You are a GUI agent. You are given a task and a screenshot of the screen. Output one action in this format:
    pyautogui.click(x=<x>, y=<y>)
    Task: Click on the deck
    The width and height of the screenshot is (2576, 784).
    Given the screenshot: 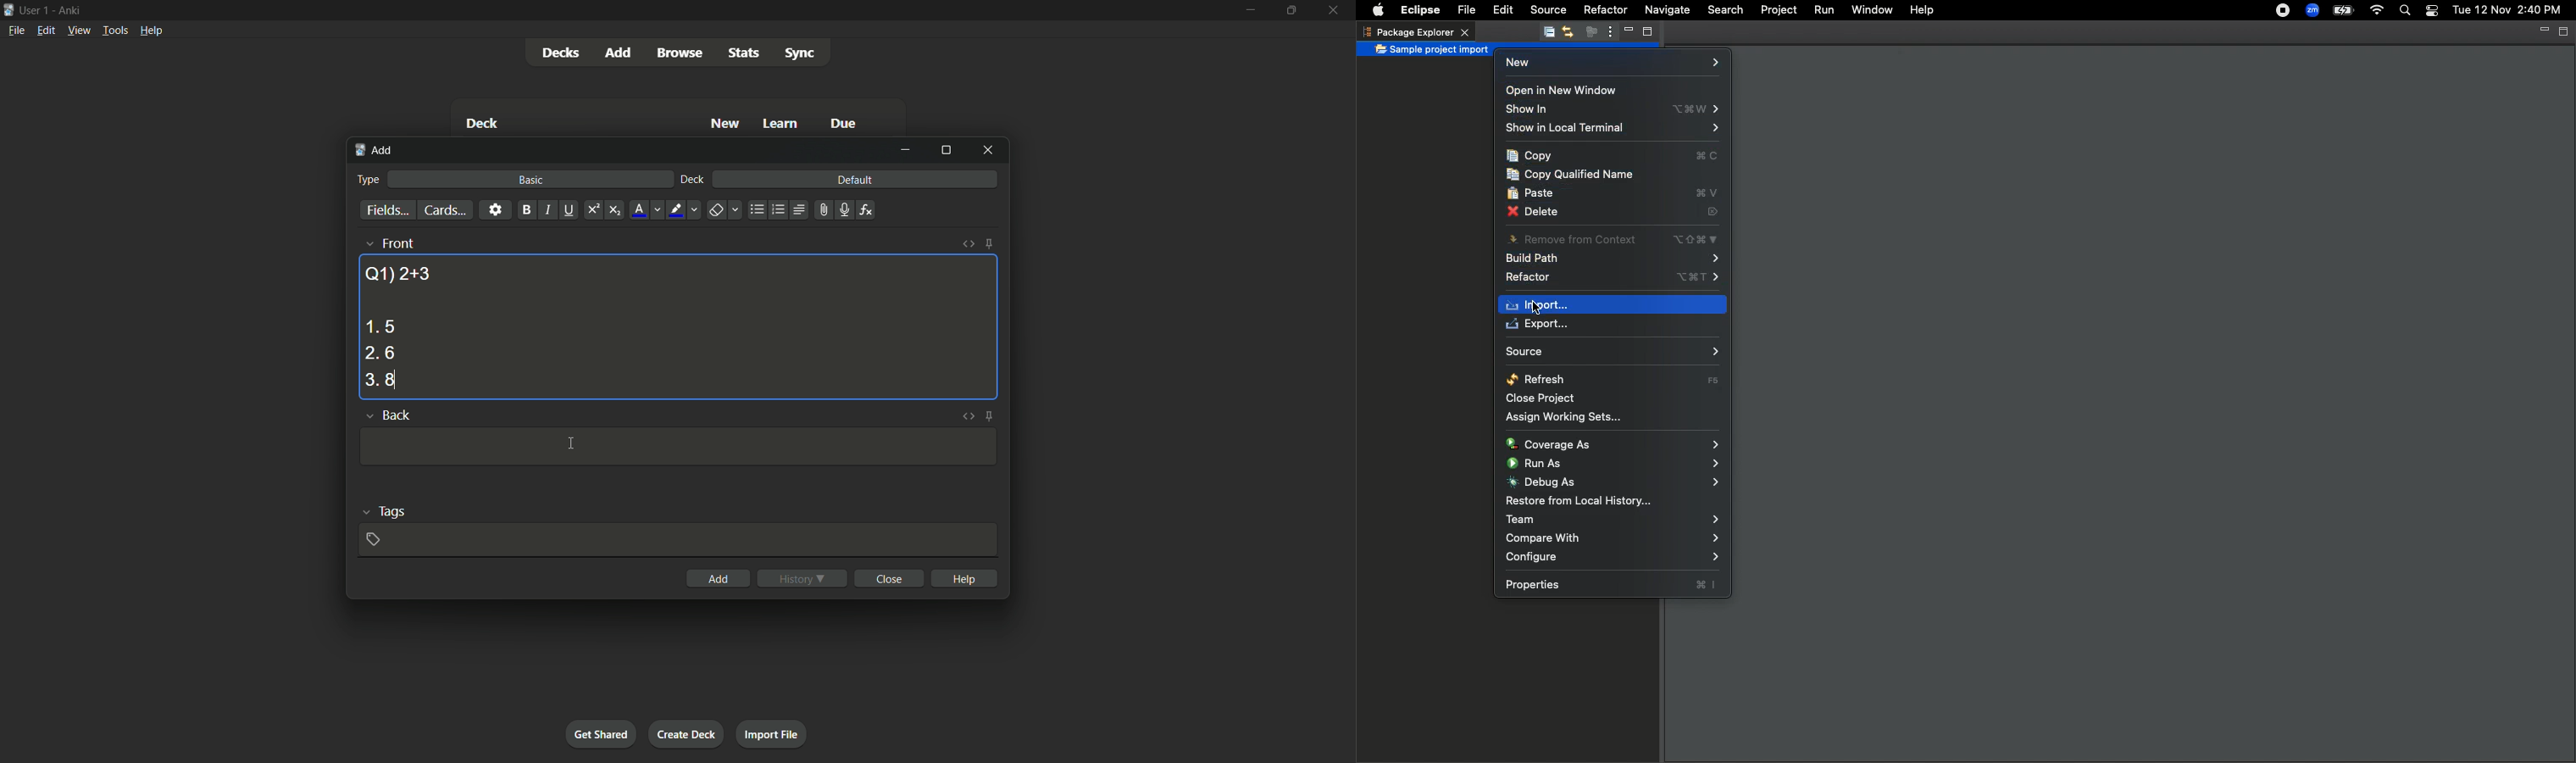 What is the action you would take?
    pyautogui.click(x=693, y=180)
    